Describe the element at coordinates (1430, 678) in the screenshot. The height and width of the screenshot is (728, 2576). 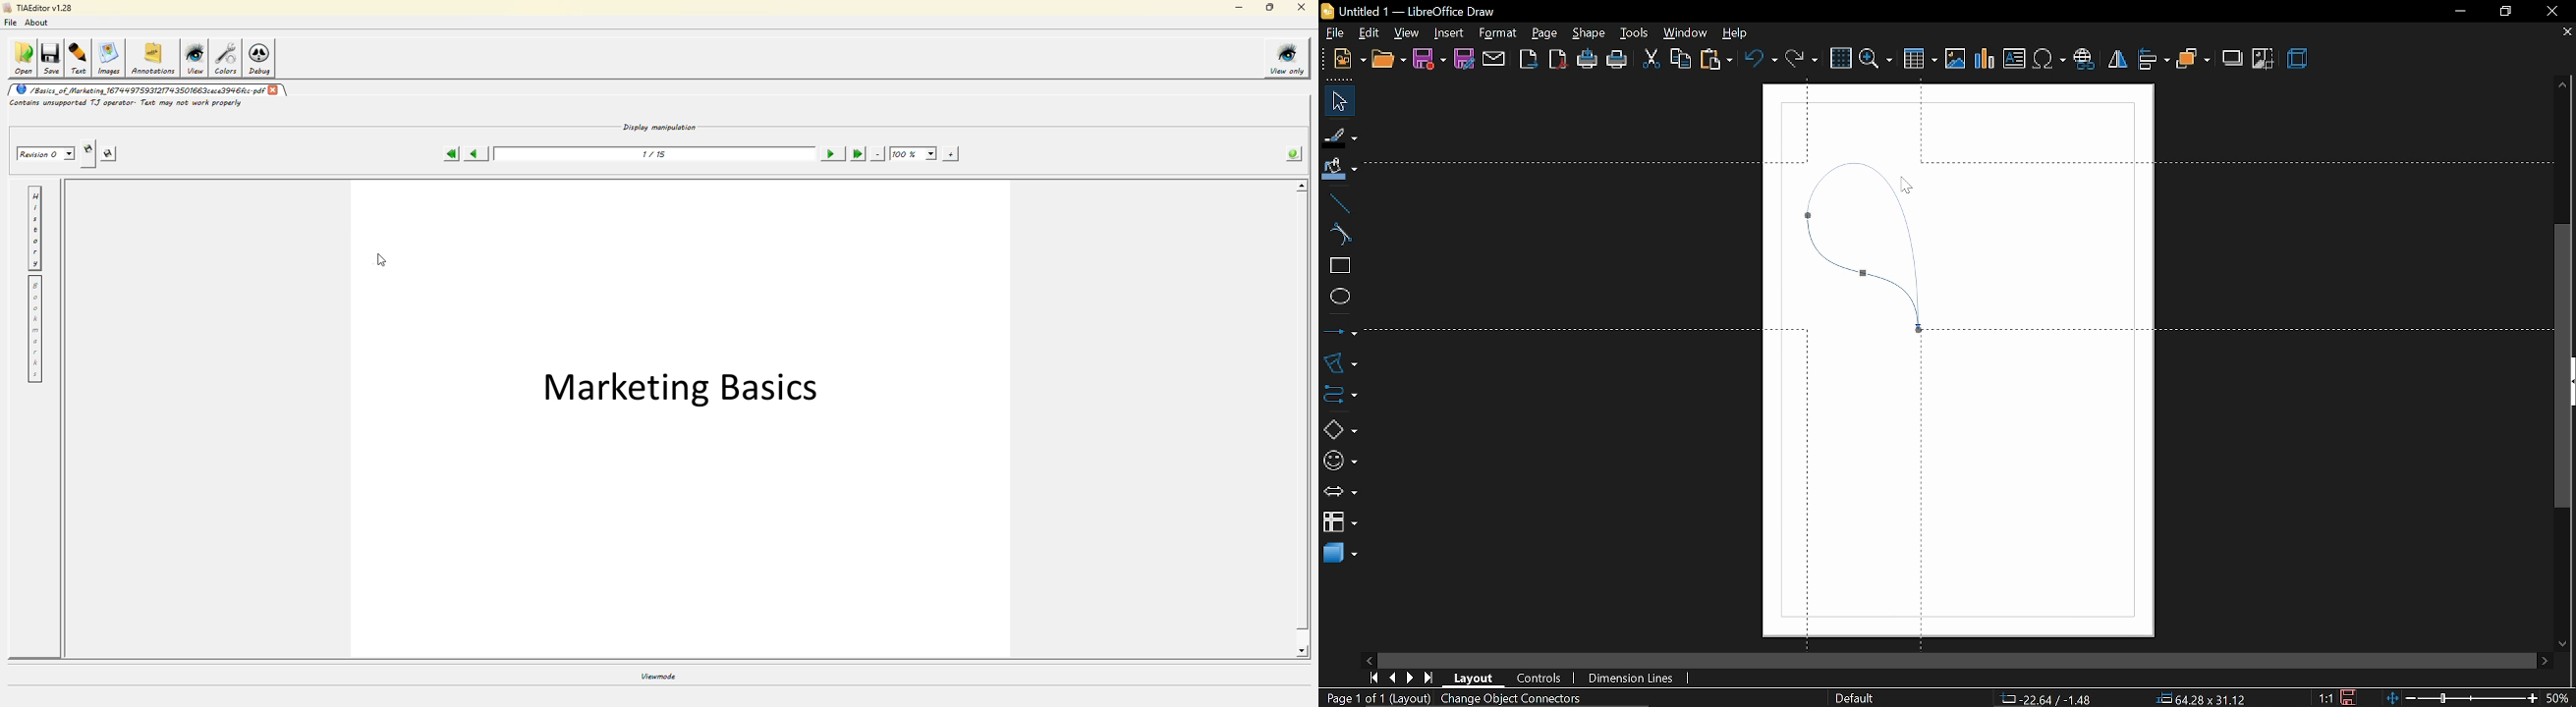
I see `go to last page` at that location.